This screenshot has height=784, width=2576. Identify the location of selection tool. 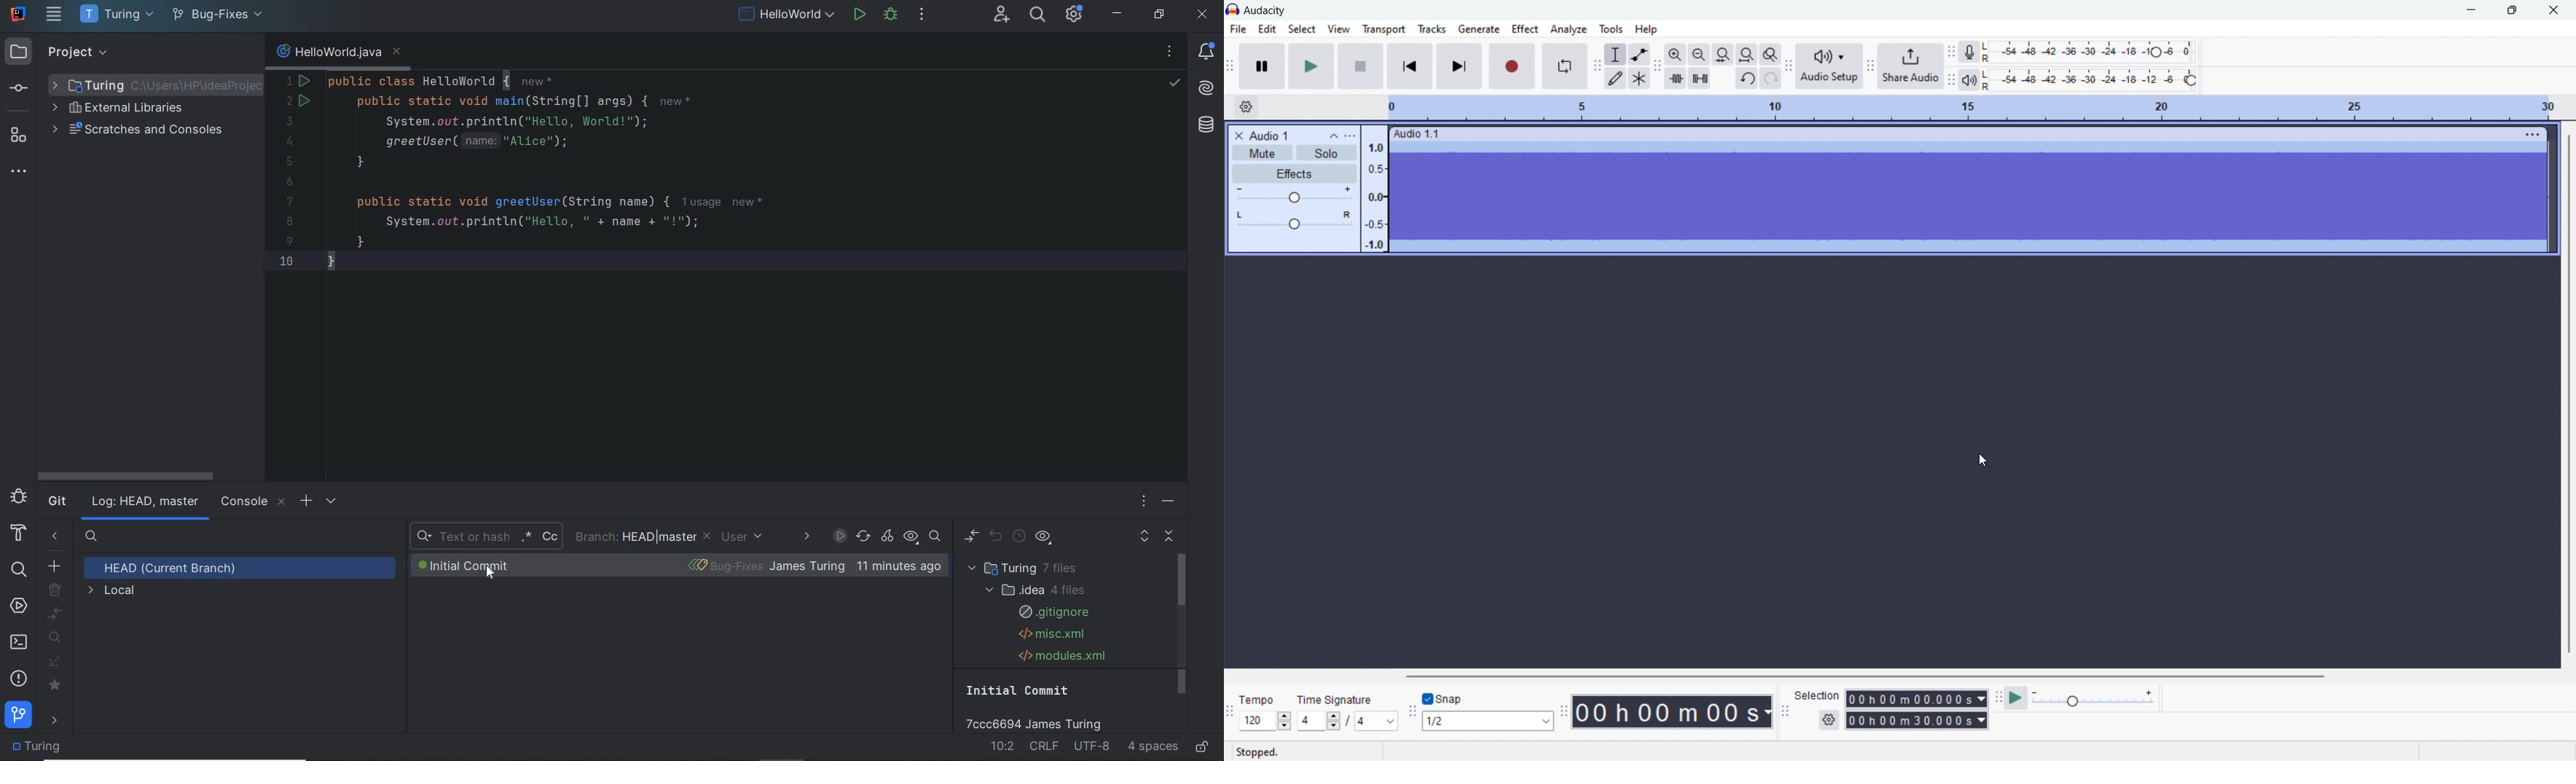
(1615, 54).